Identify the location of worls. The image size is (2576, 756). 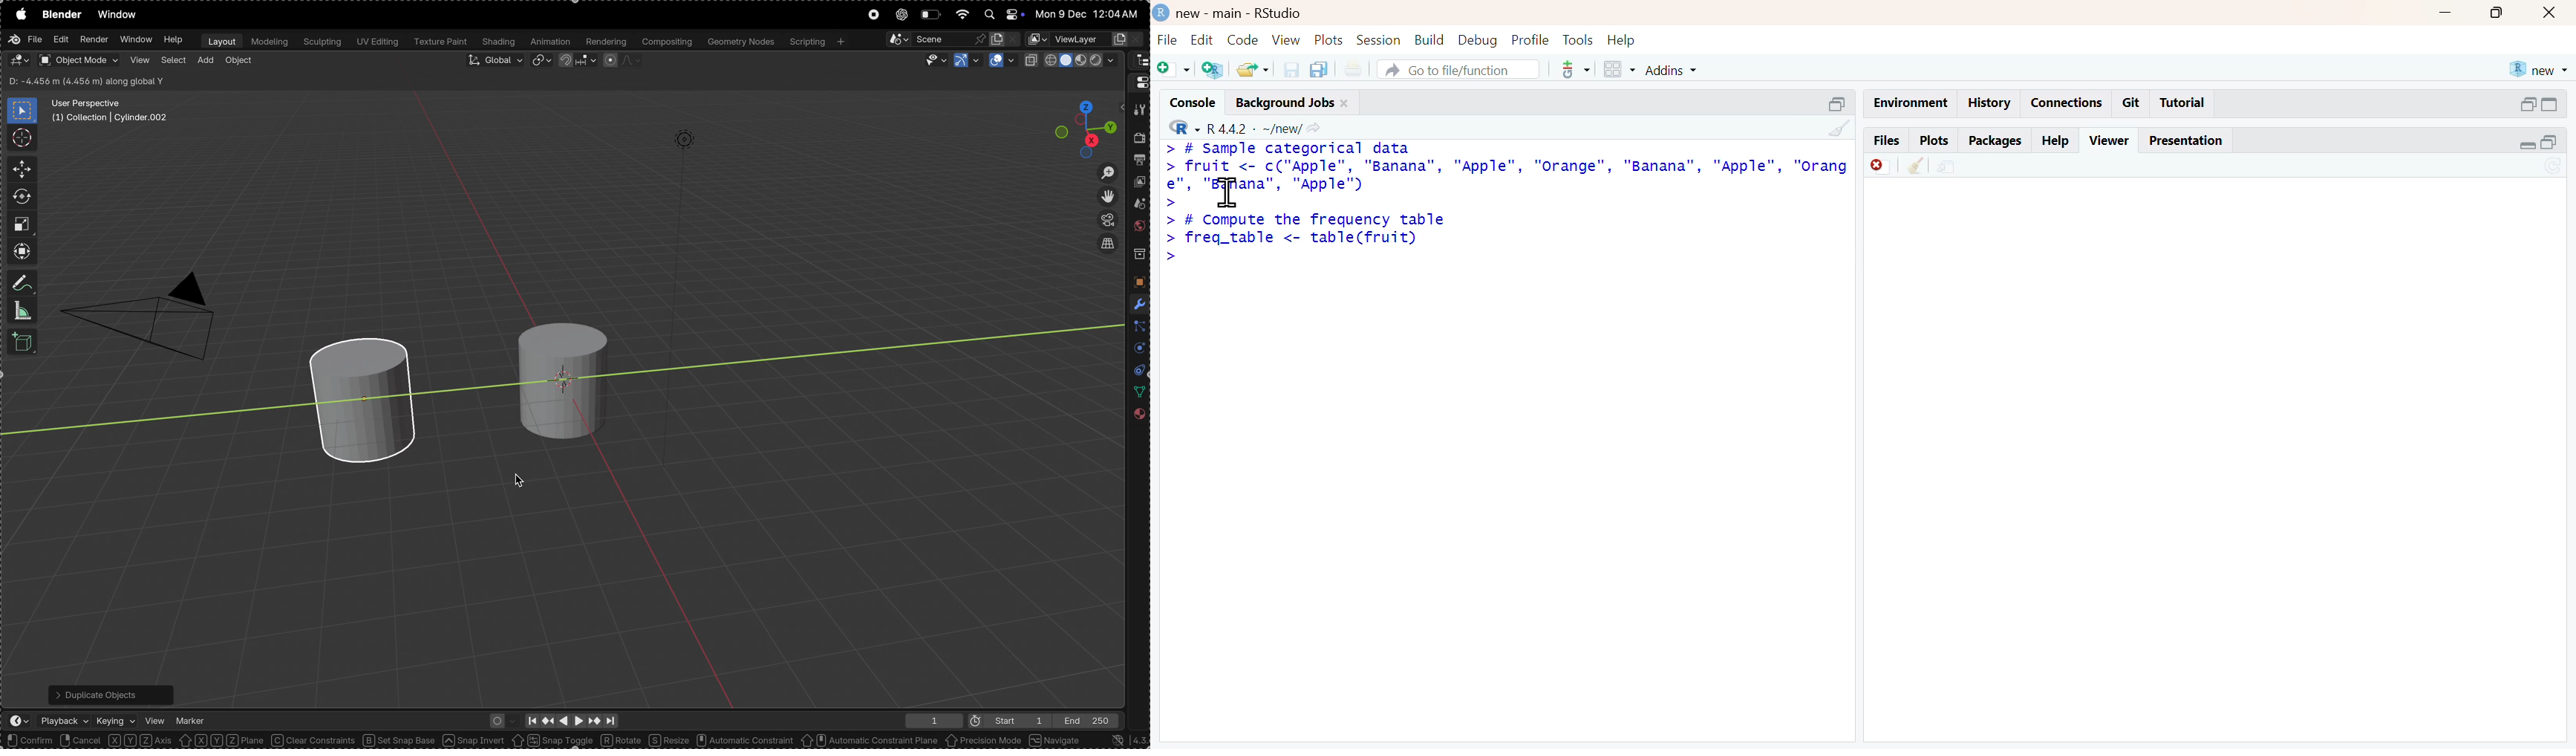
(1139, 228).